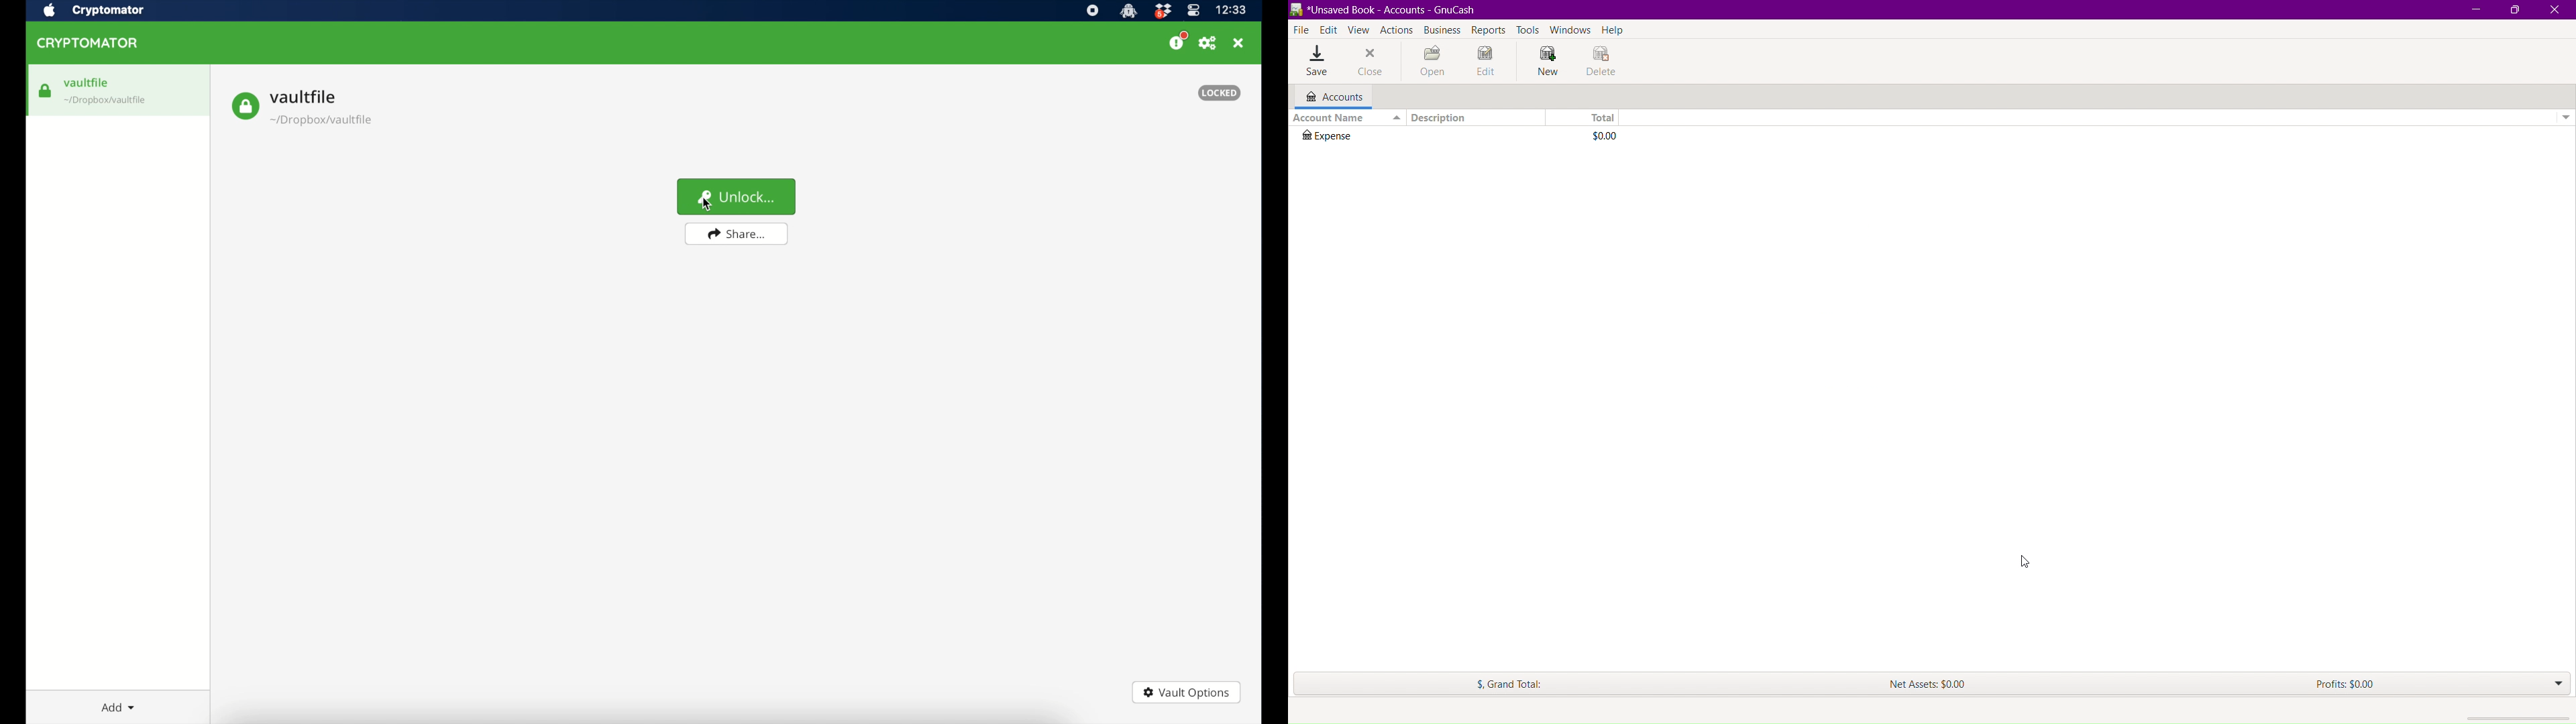 This screenshot has height=728, width=2576. Describe the element at coordinates (1128, 11) in the screenshot. I see `cryptomator icon` at that location.